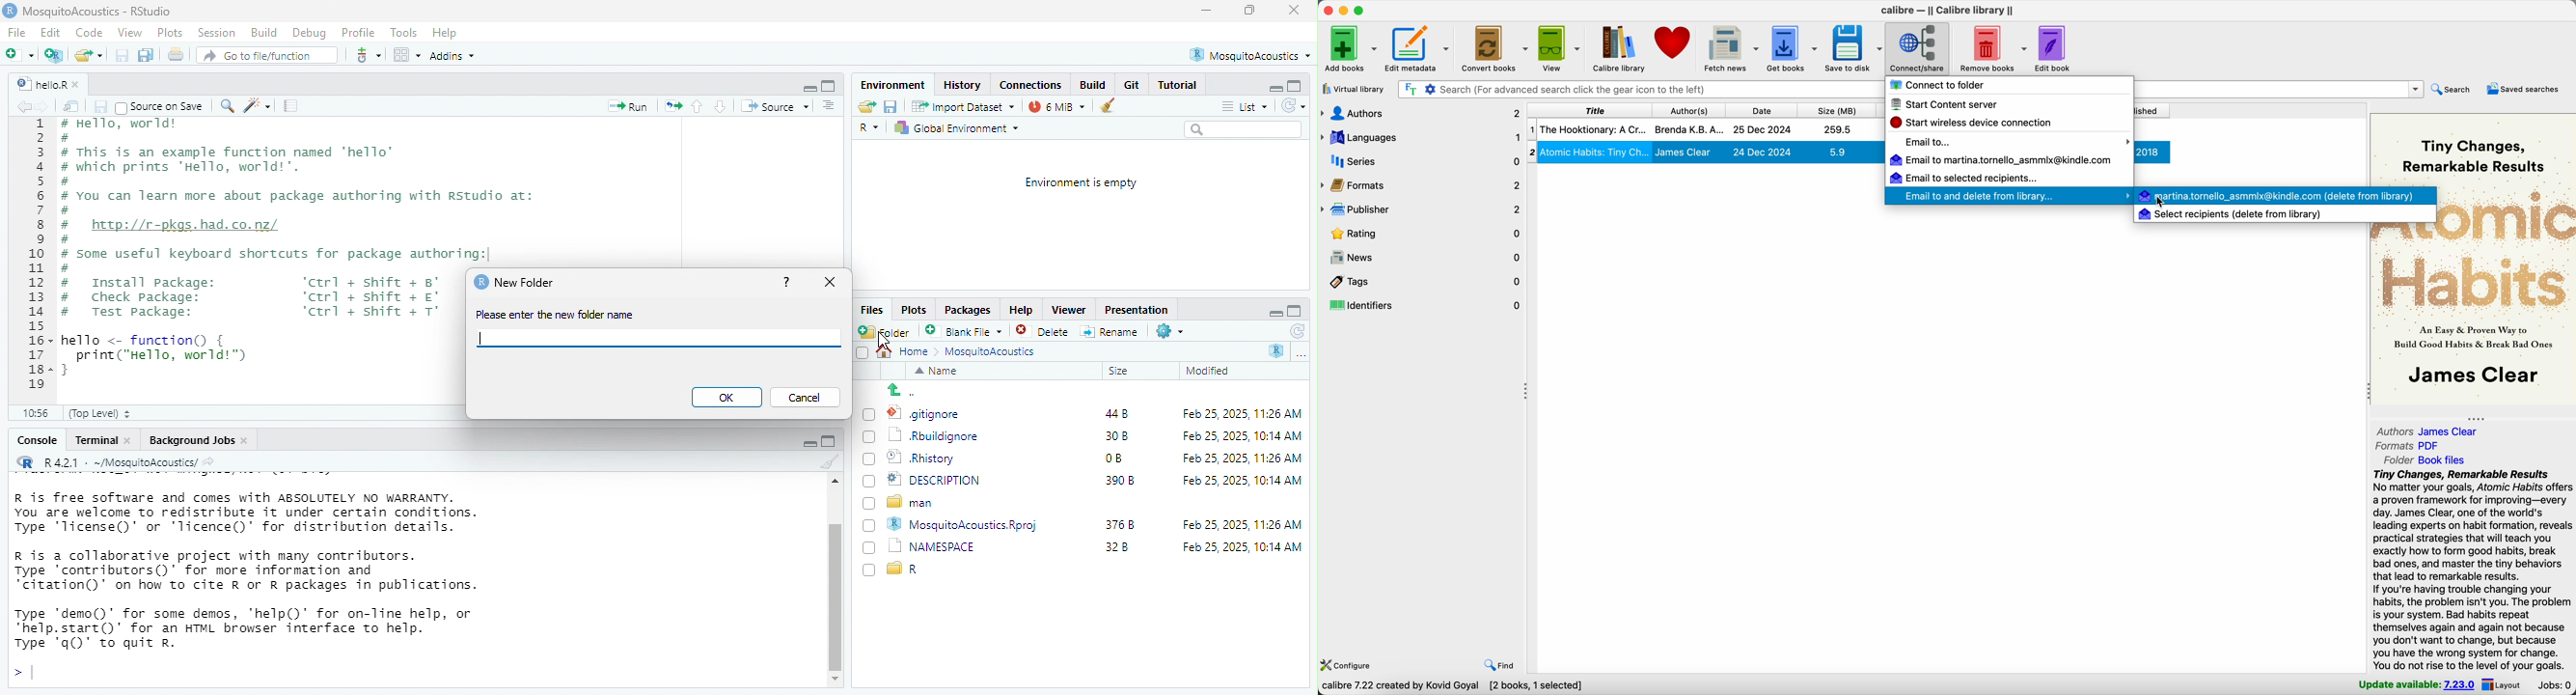 Image resolution: width=2576 pixels, height=700 pixels. Describe the element at coordinates (1245, 414) in the screenshot. I see `Feb 25, 2025, 11:26 AM.` at that location.